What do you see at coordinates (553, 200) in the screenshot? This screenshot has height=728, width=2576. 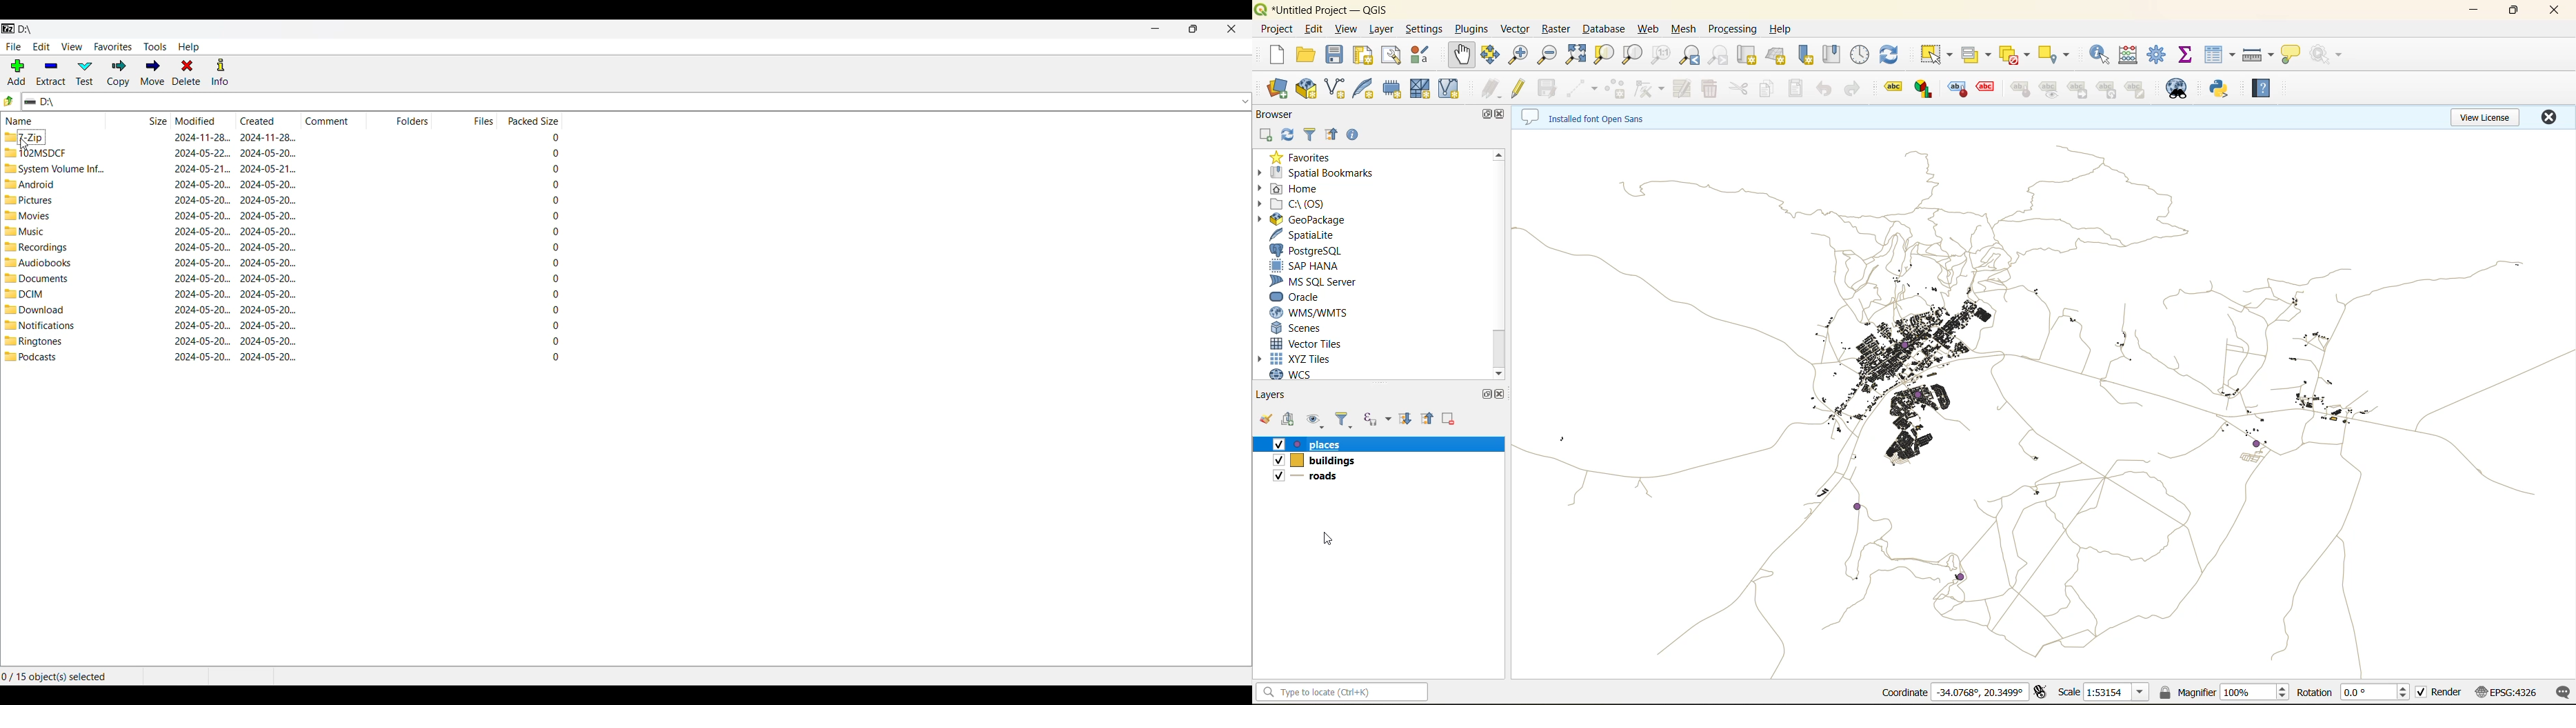 I see `packed size` at bounding box center [553, 200].